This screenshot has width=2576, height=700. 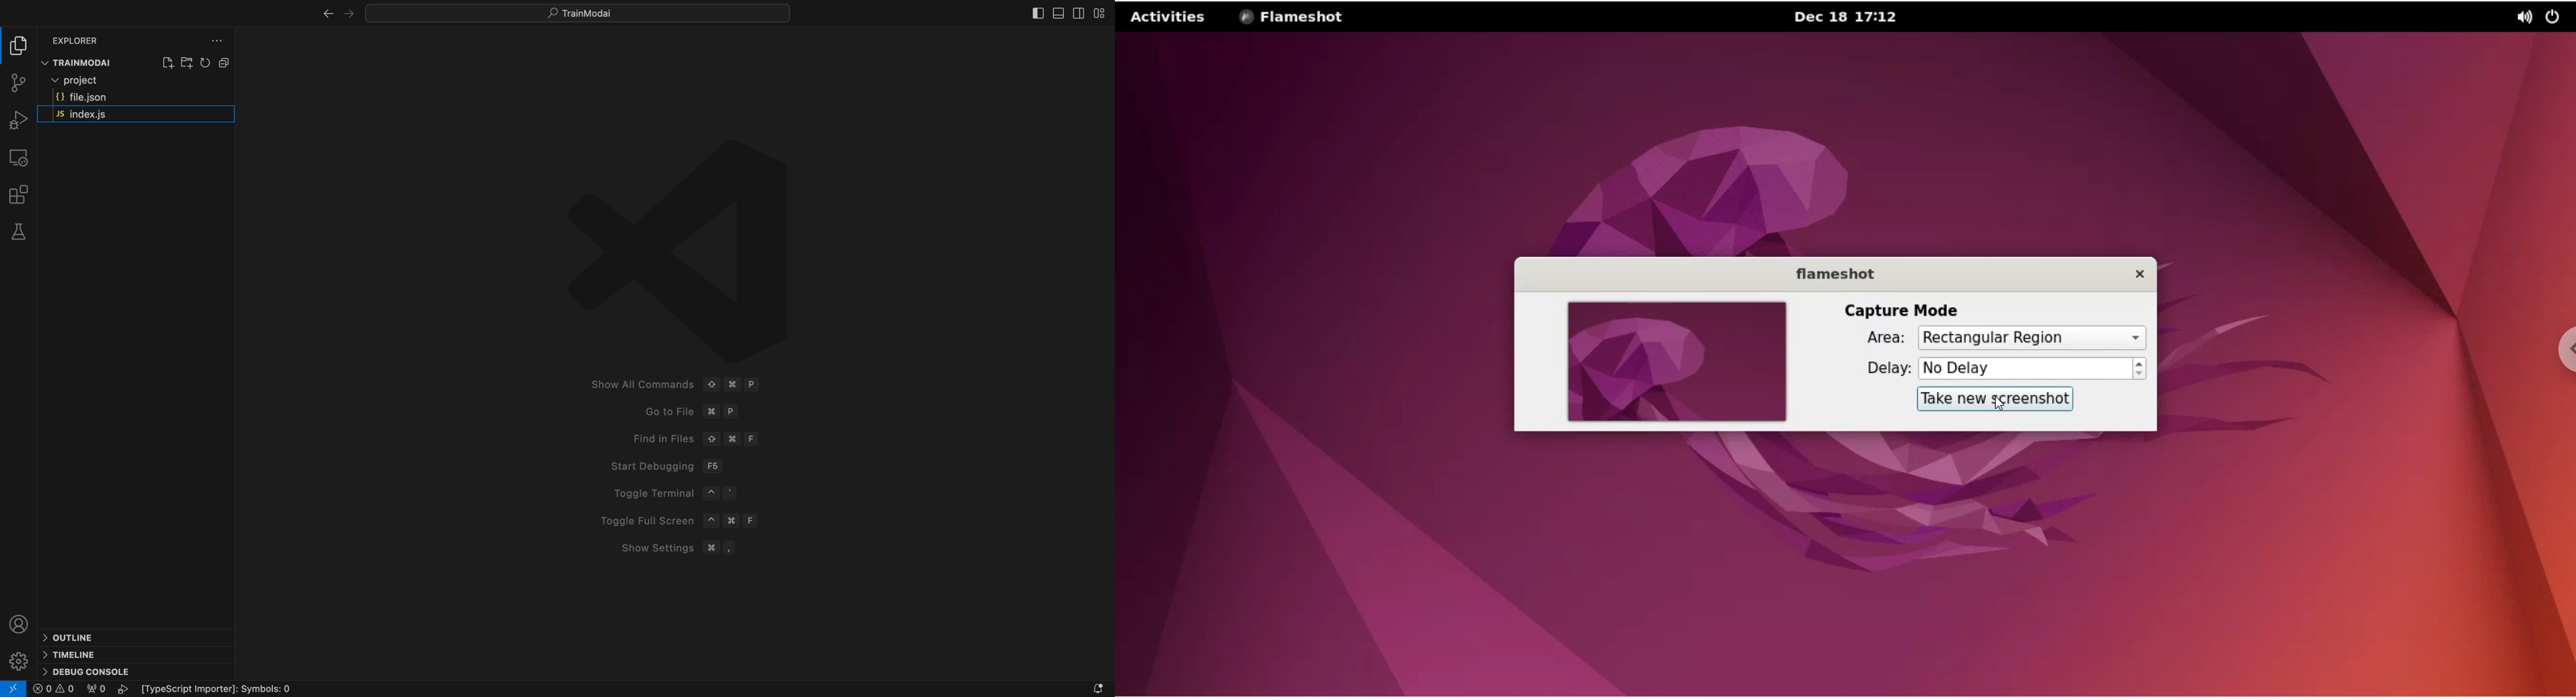 I want to click on Show All Commands © # P
Goto File %# P
Find in Files © # F
Start Debugging F56
Toggle Terminal ~ °
Toggle Full Screen ~ # F
Show Settings # ,, so click(x=672, y=385).